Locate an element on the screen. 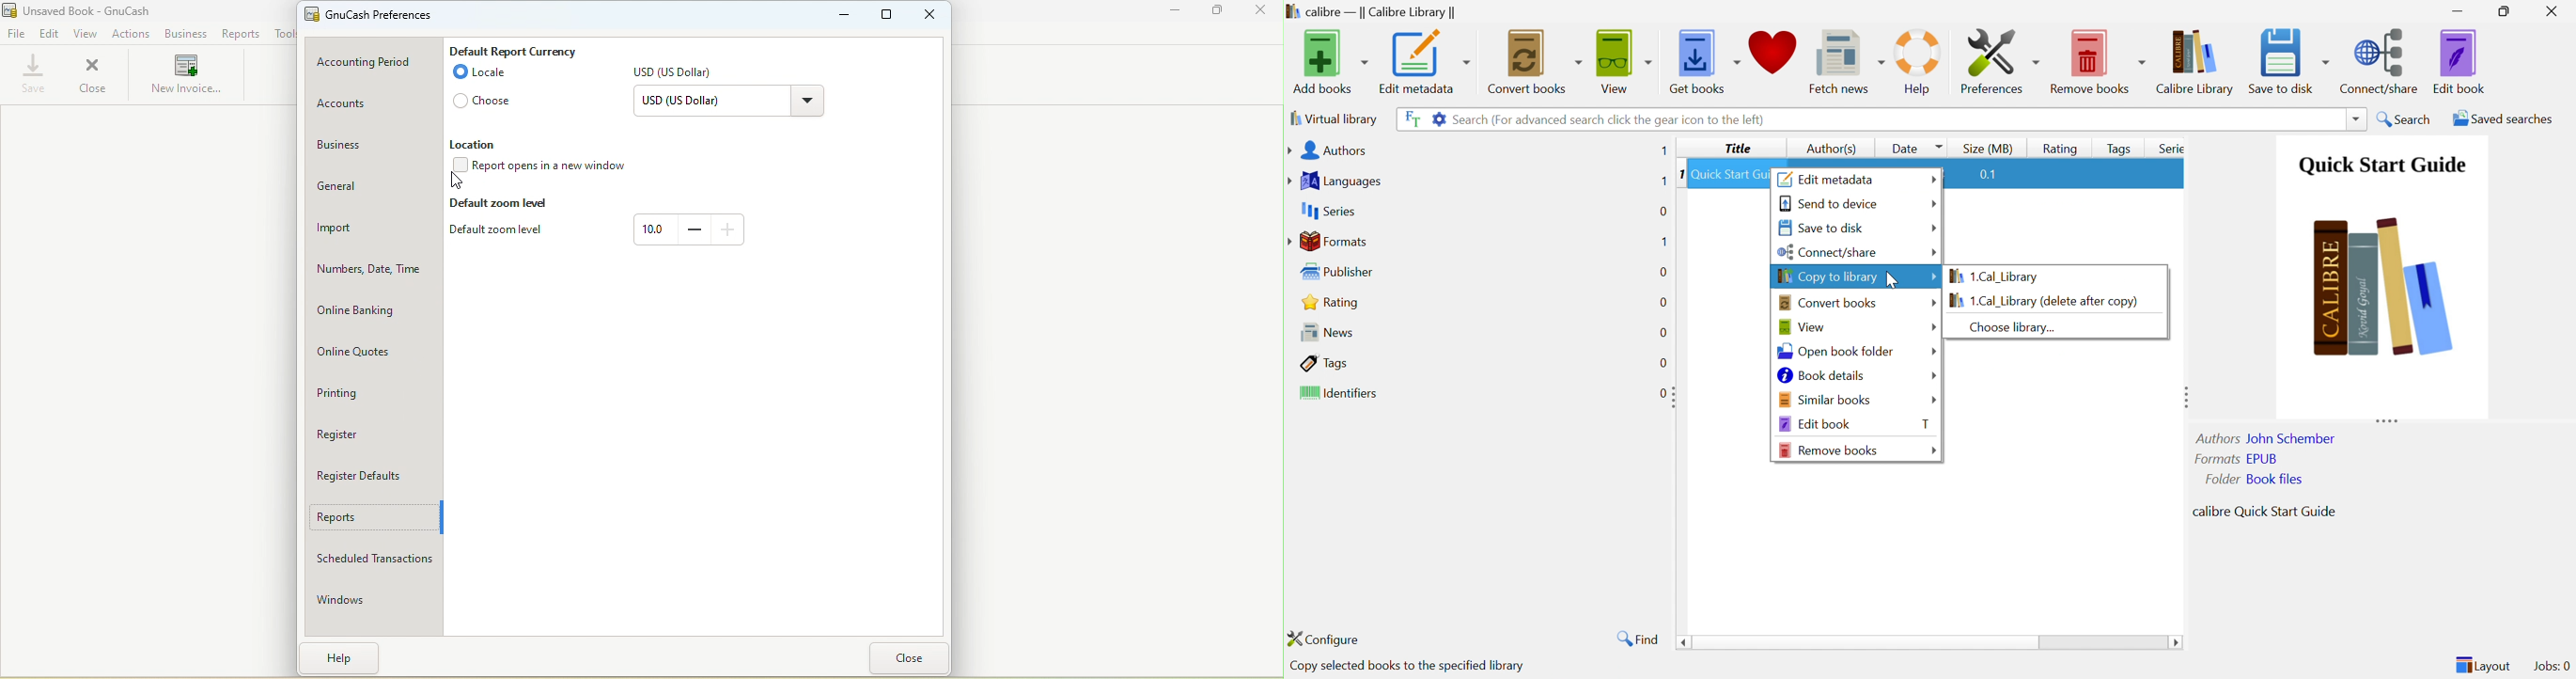  Minimize is located at coordinates (1177, 14).